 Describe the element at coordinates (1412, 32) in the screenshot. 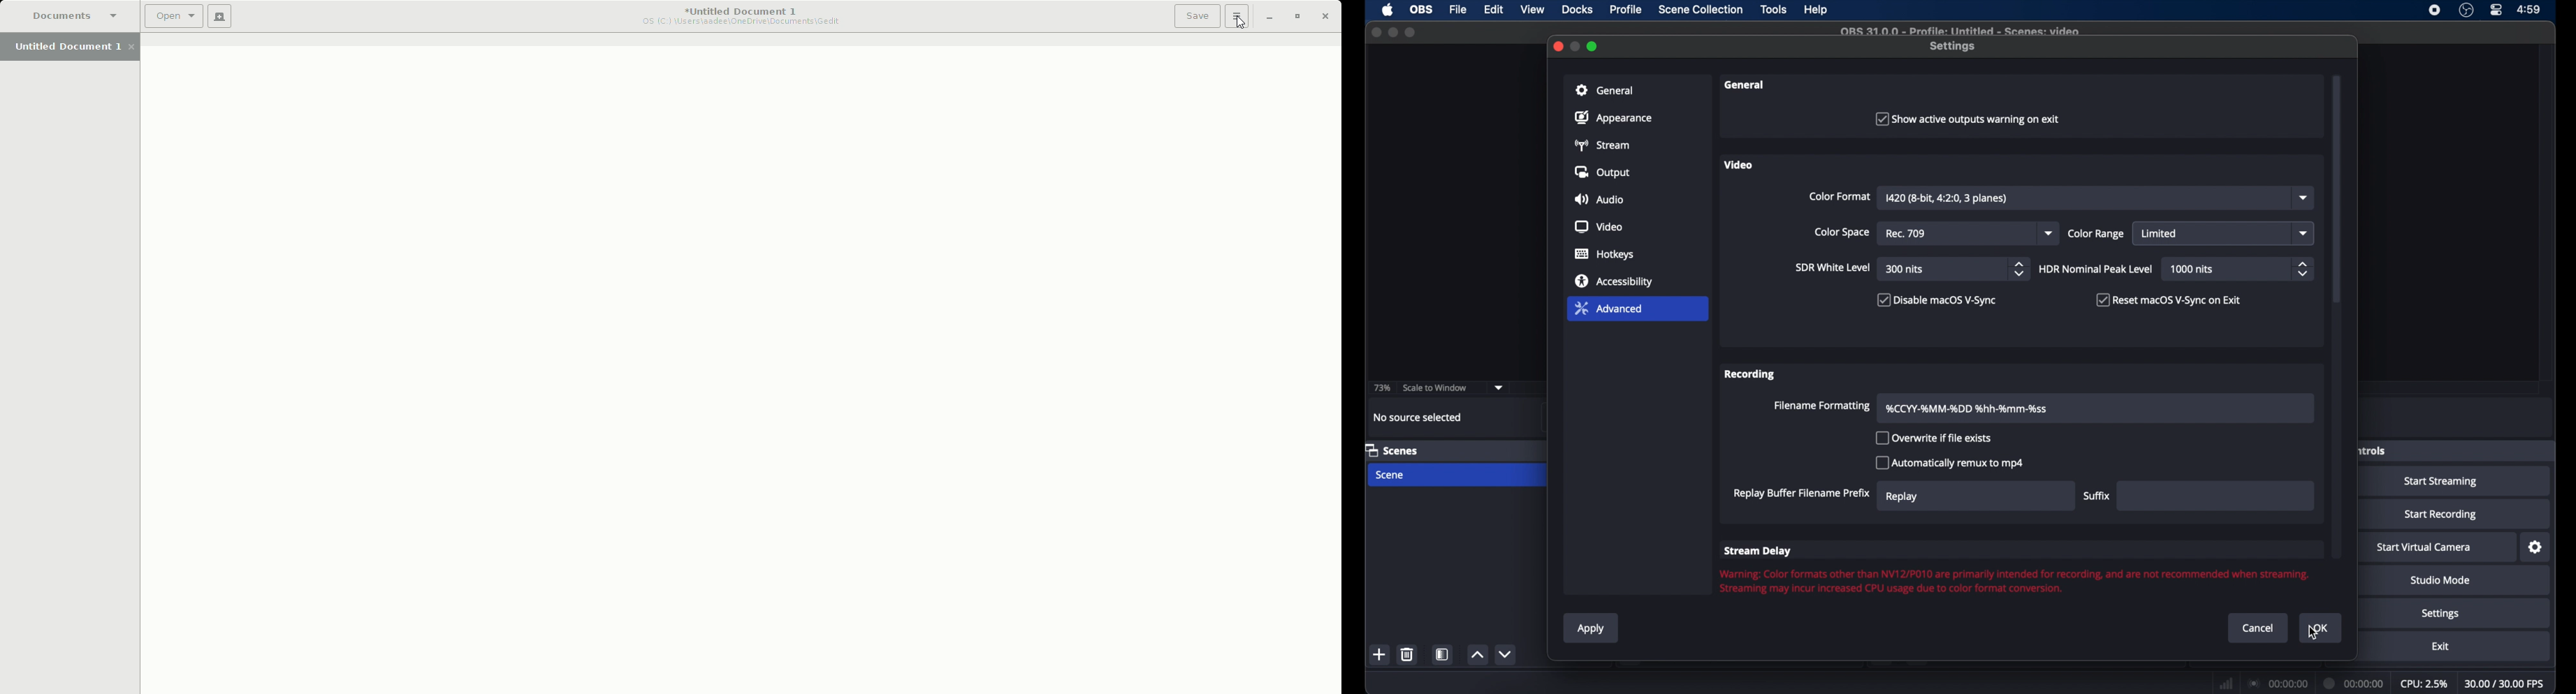

I see `maximize` at that location.